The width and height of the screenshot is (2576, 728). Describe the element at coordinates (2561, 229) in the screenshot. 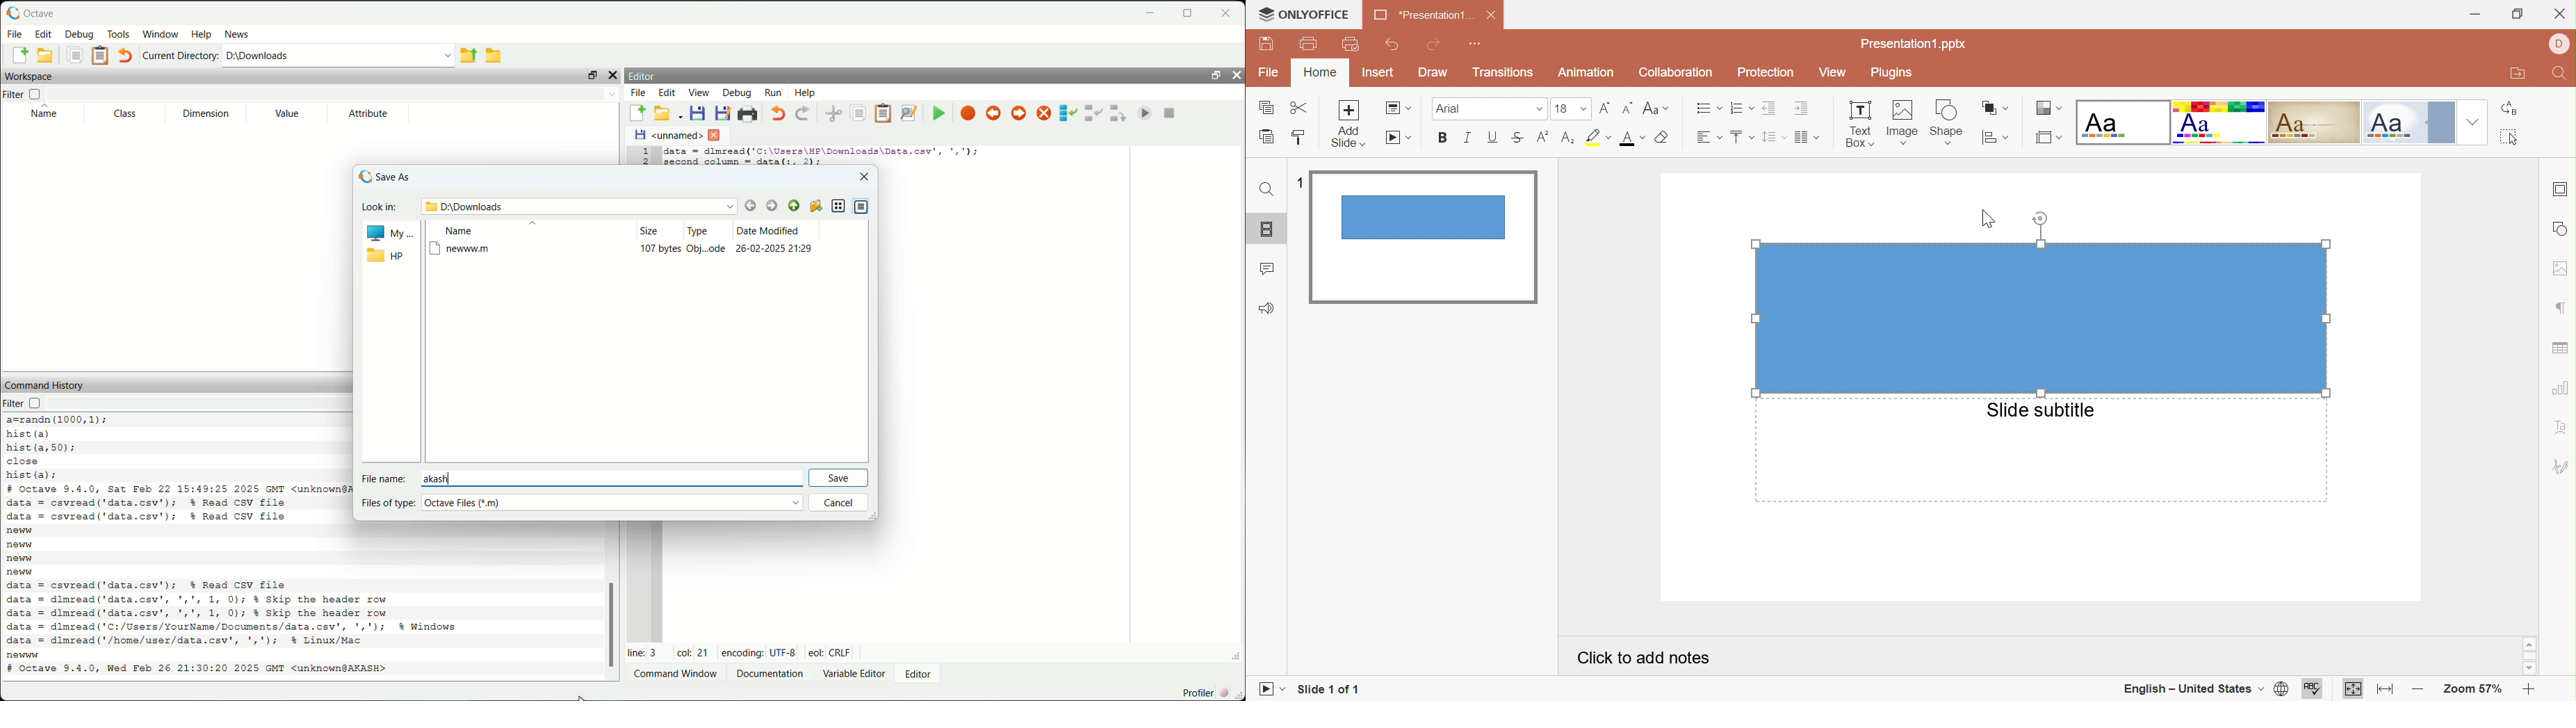

I see `Shape settings` at that location.